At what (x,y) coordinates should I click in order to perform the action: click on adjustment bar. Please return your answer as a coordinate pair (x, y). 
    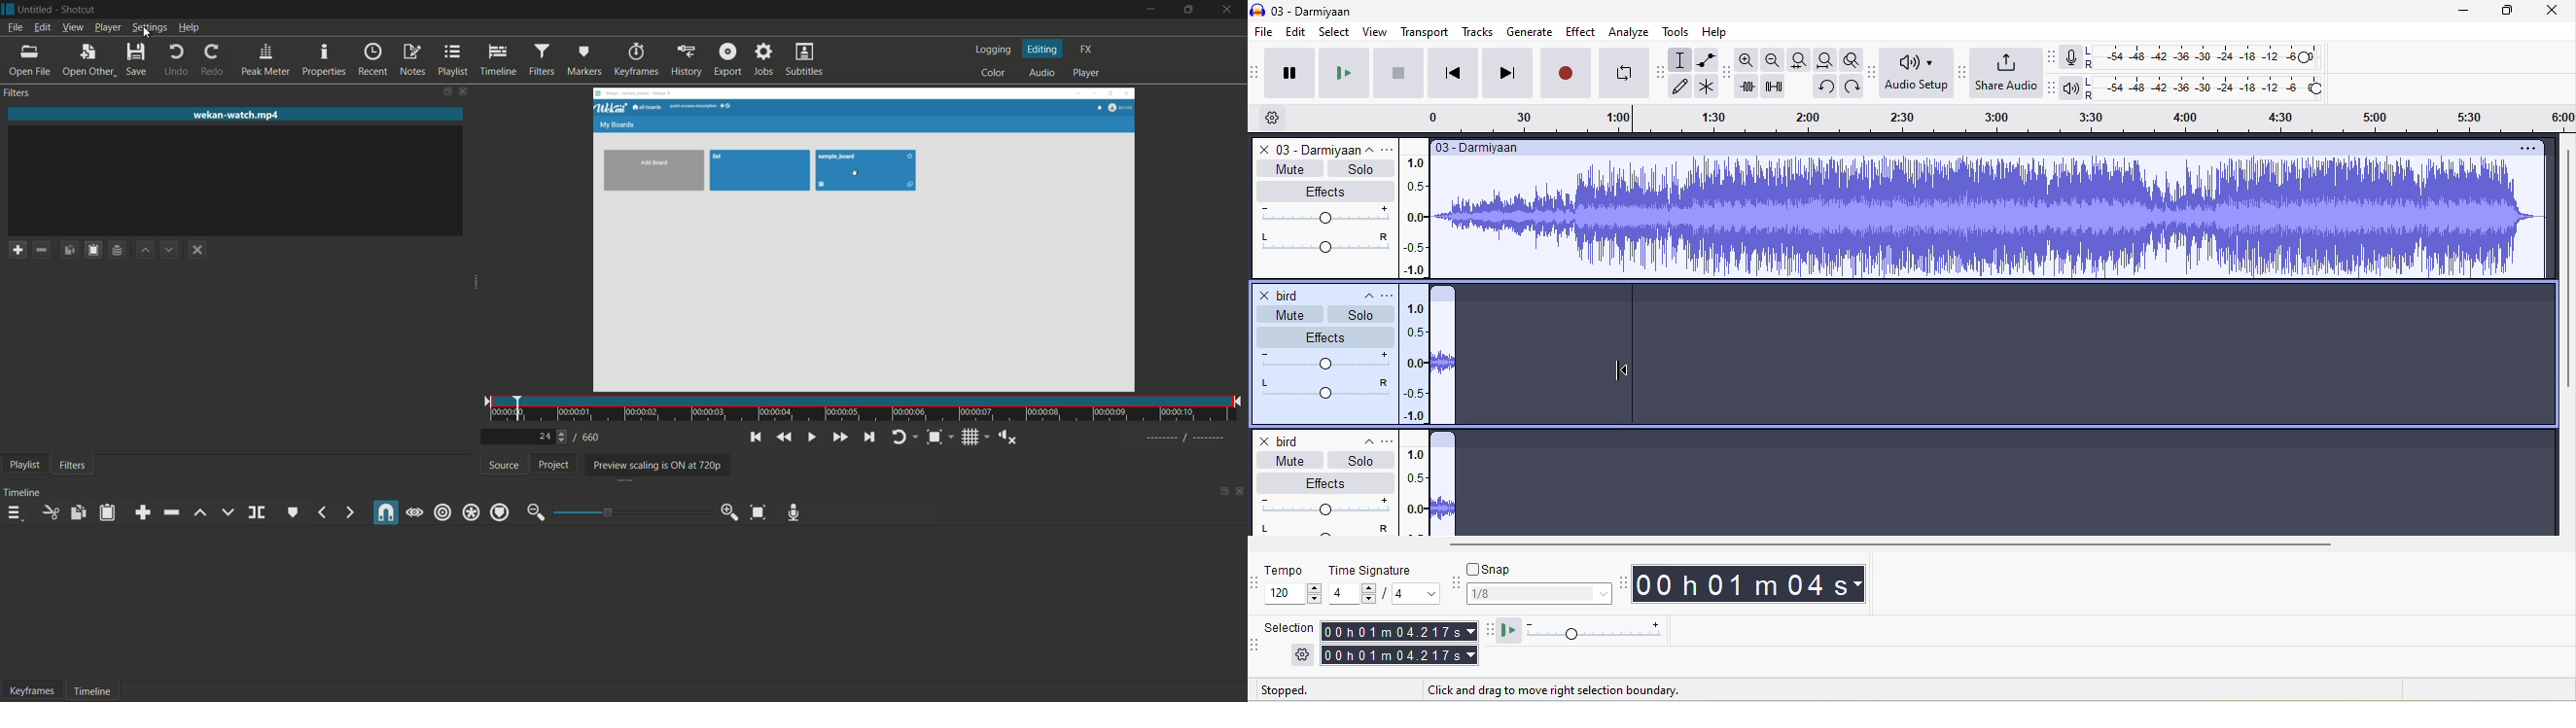
    Looking at the image, I should click on (631, 512).